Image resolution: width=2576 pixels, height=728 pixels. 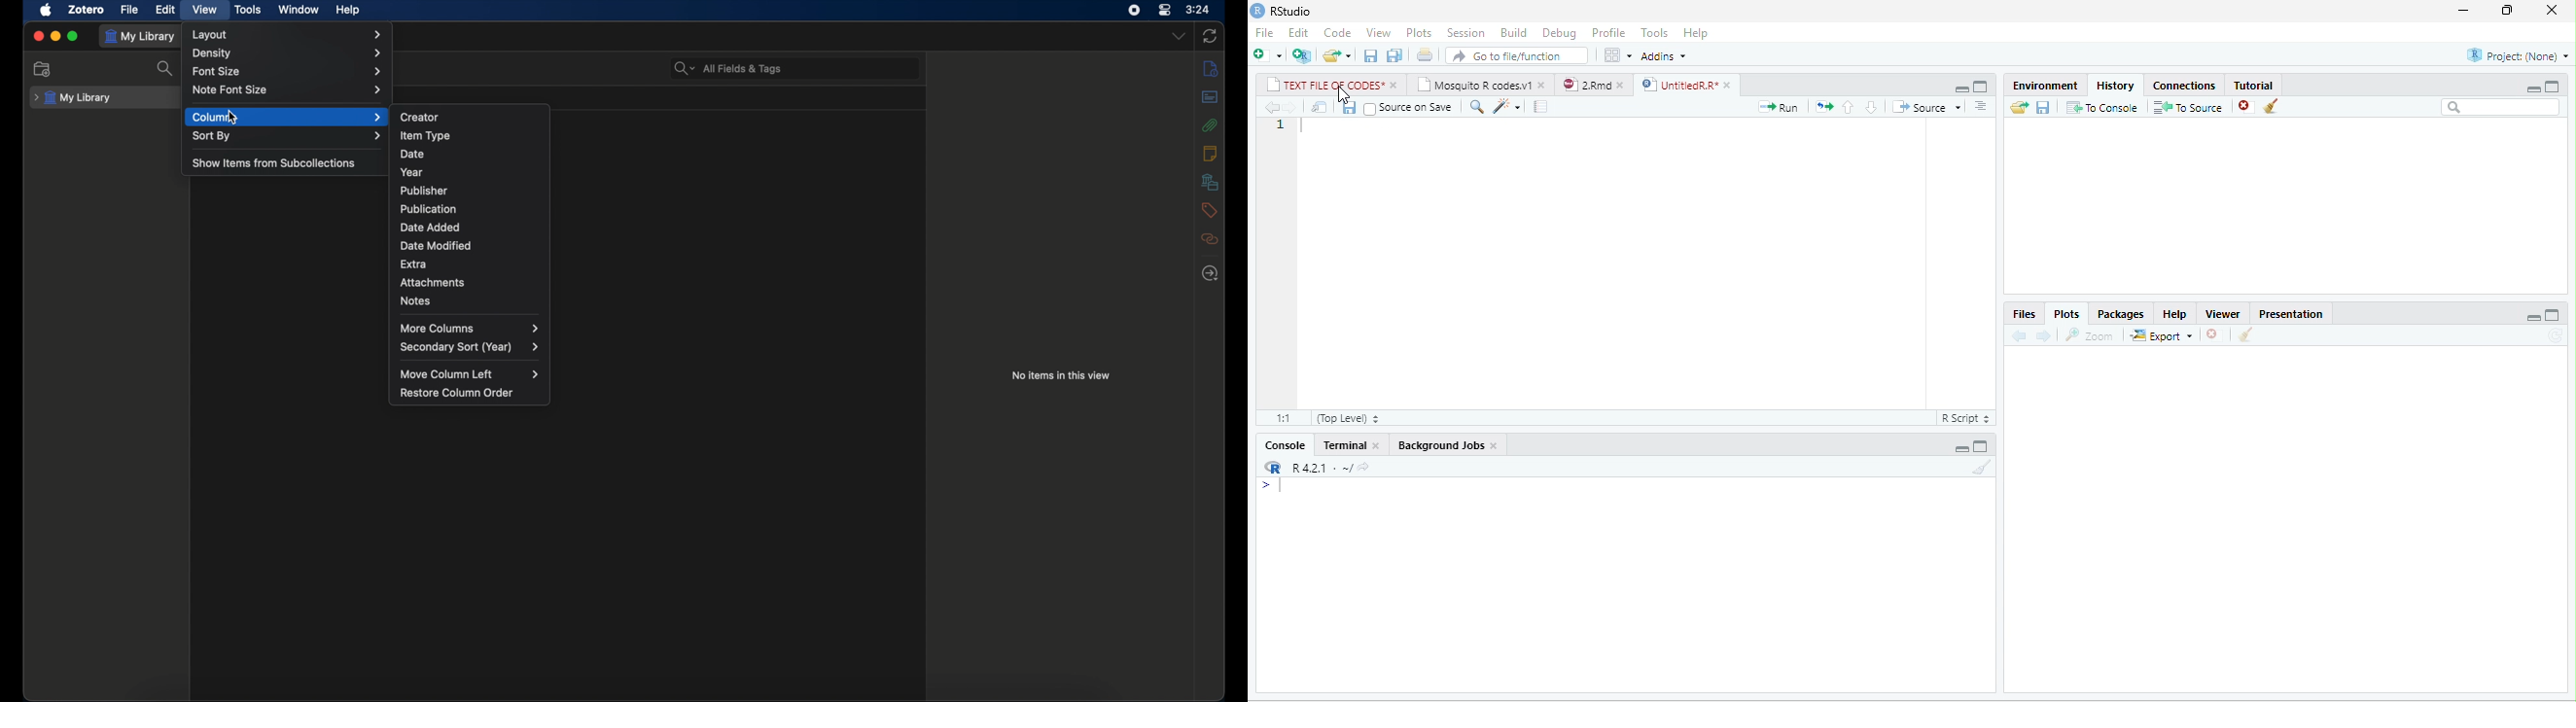 What do you see at coordinates (1264, 33) in the screenshot?
I see `File` at bounding box center [1264, 33].